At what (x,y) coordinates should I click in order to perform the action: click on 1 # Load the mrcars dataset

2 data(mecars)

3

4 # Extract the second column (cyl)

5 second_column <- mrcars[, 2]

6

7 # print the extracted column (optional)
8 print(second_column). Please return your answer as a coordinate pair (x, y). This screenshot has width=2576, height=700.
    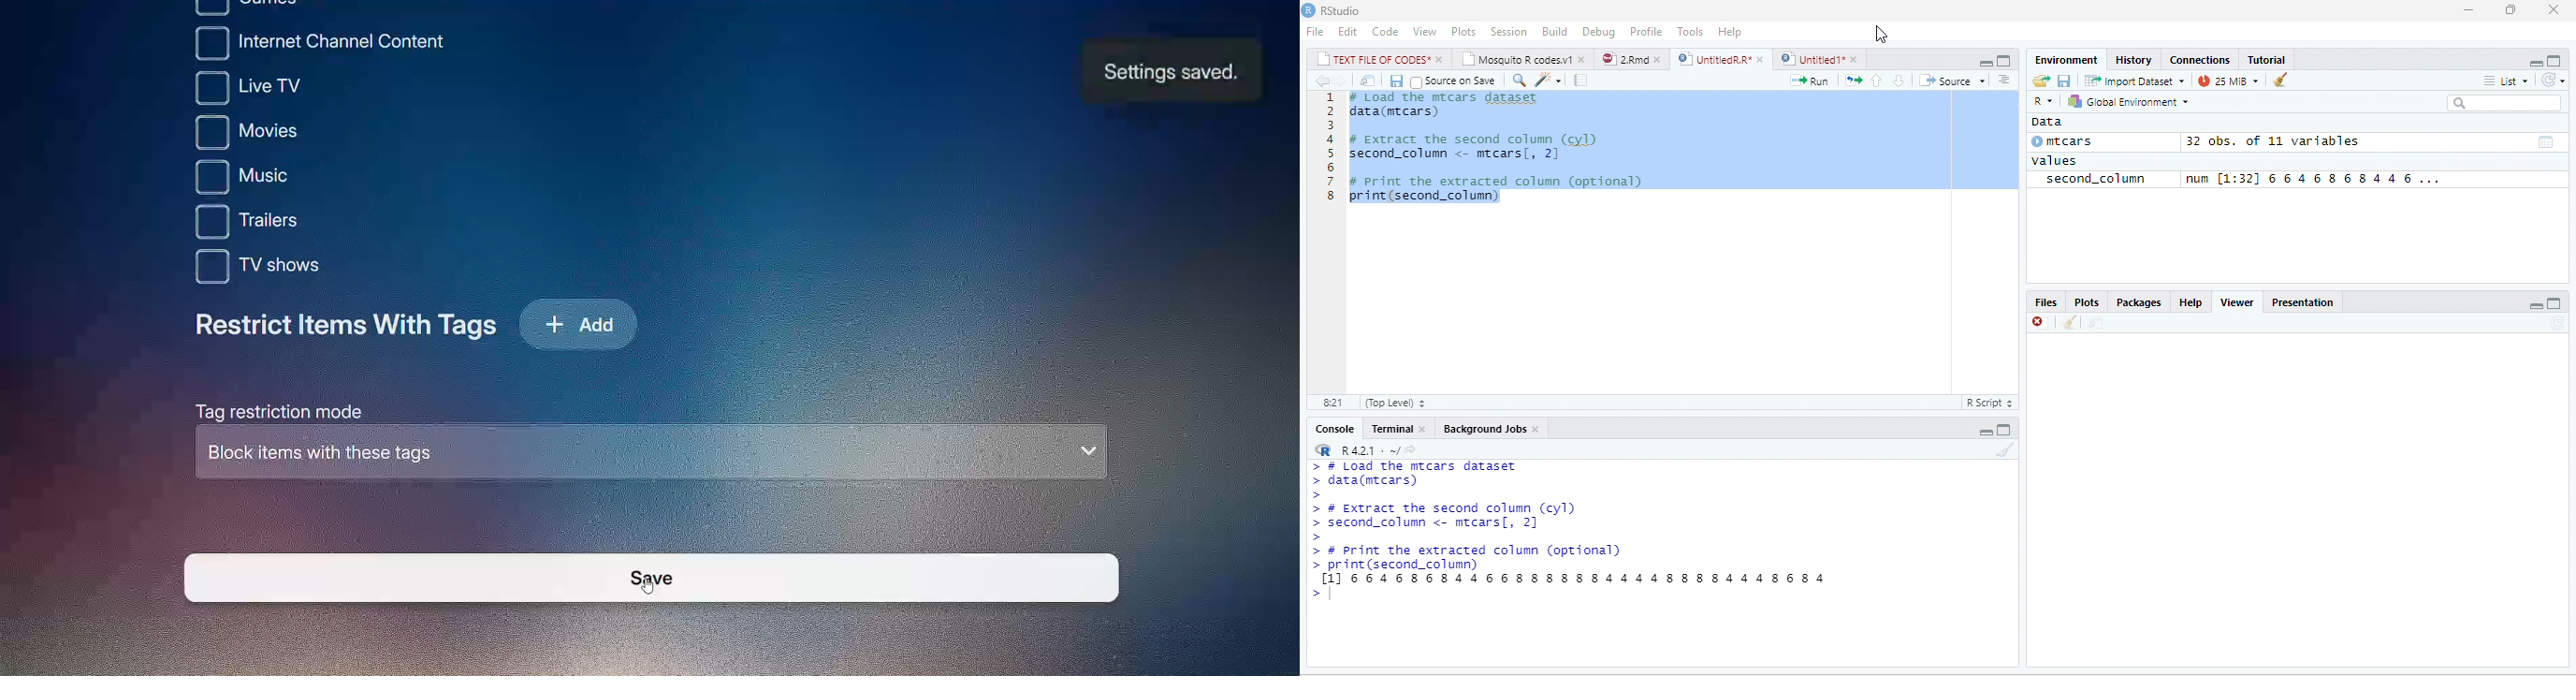
    Looking at the image, I should click on (1493, 150).